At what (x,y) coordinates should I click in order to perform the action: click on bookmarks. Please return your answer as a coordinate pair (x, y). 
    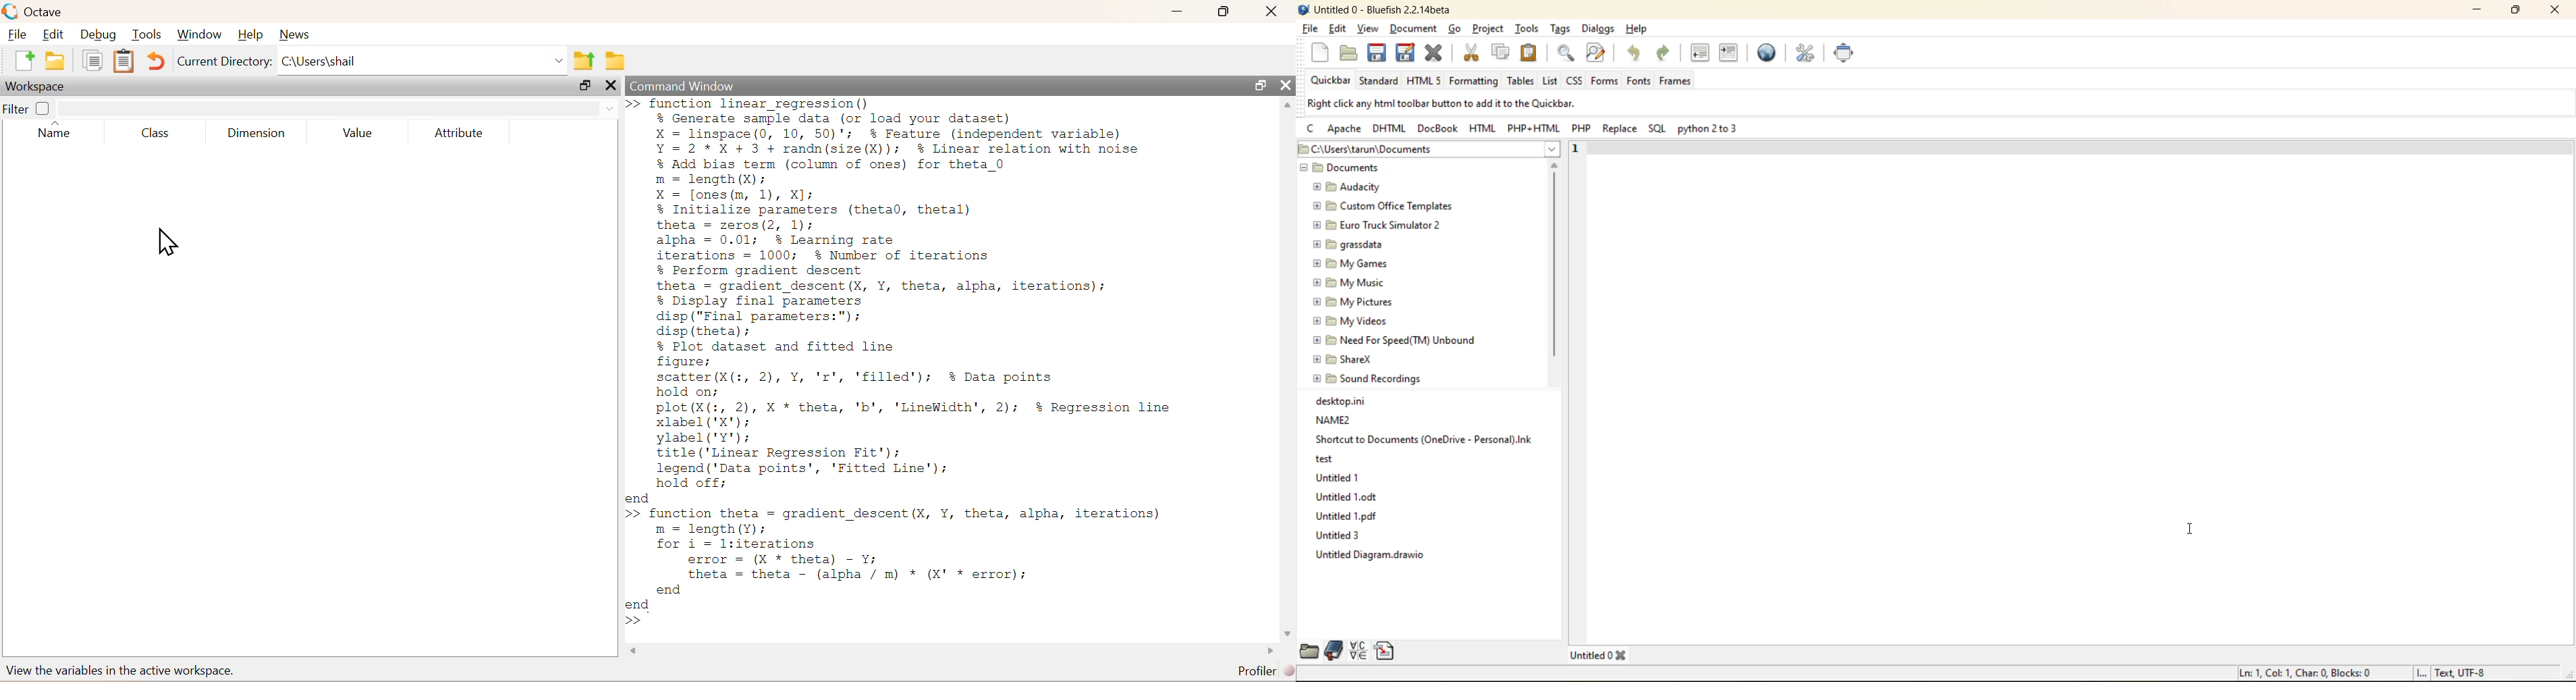
    Looking at the image, I should click on (1332, 651).